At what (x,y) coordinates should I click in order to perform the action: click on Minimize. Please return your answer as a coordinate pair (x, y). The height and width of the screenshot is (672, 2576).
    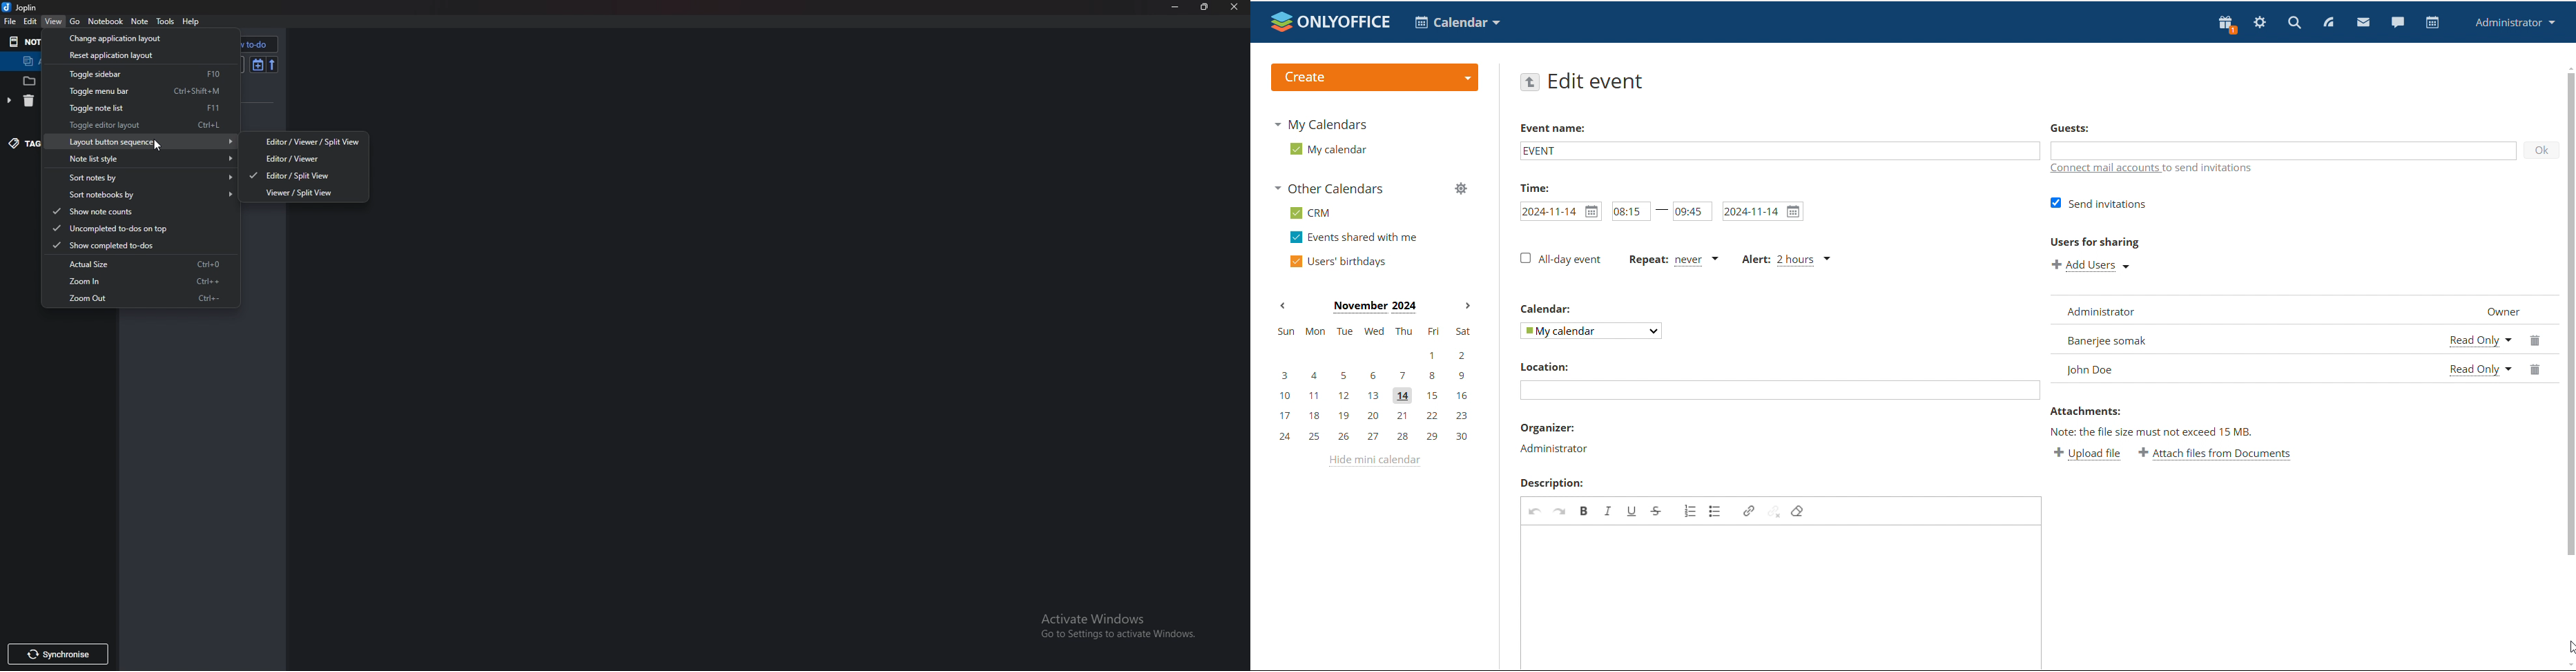
    Looking at the image, I should click on (1176, 7).